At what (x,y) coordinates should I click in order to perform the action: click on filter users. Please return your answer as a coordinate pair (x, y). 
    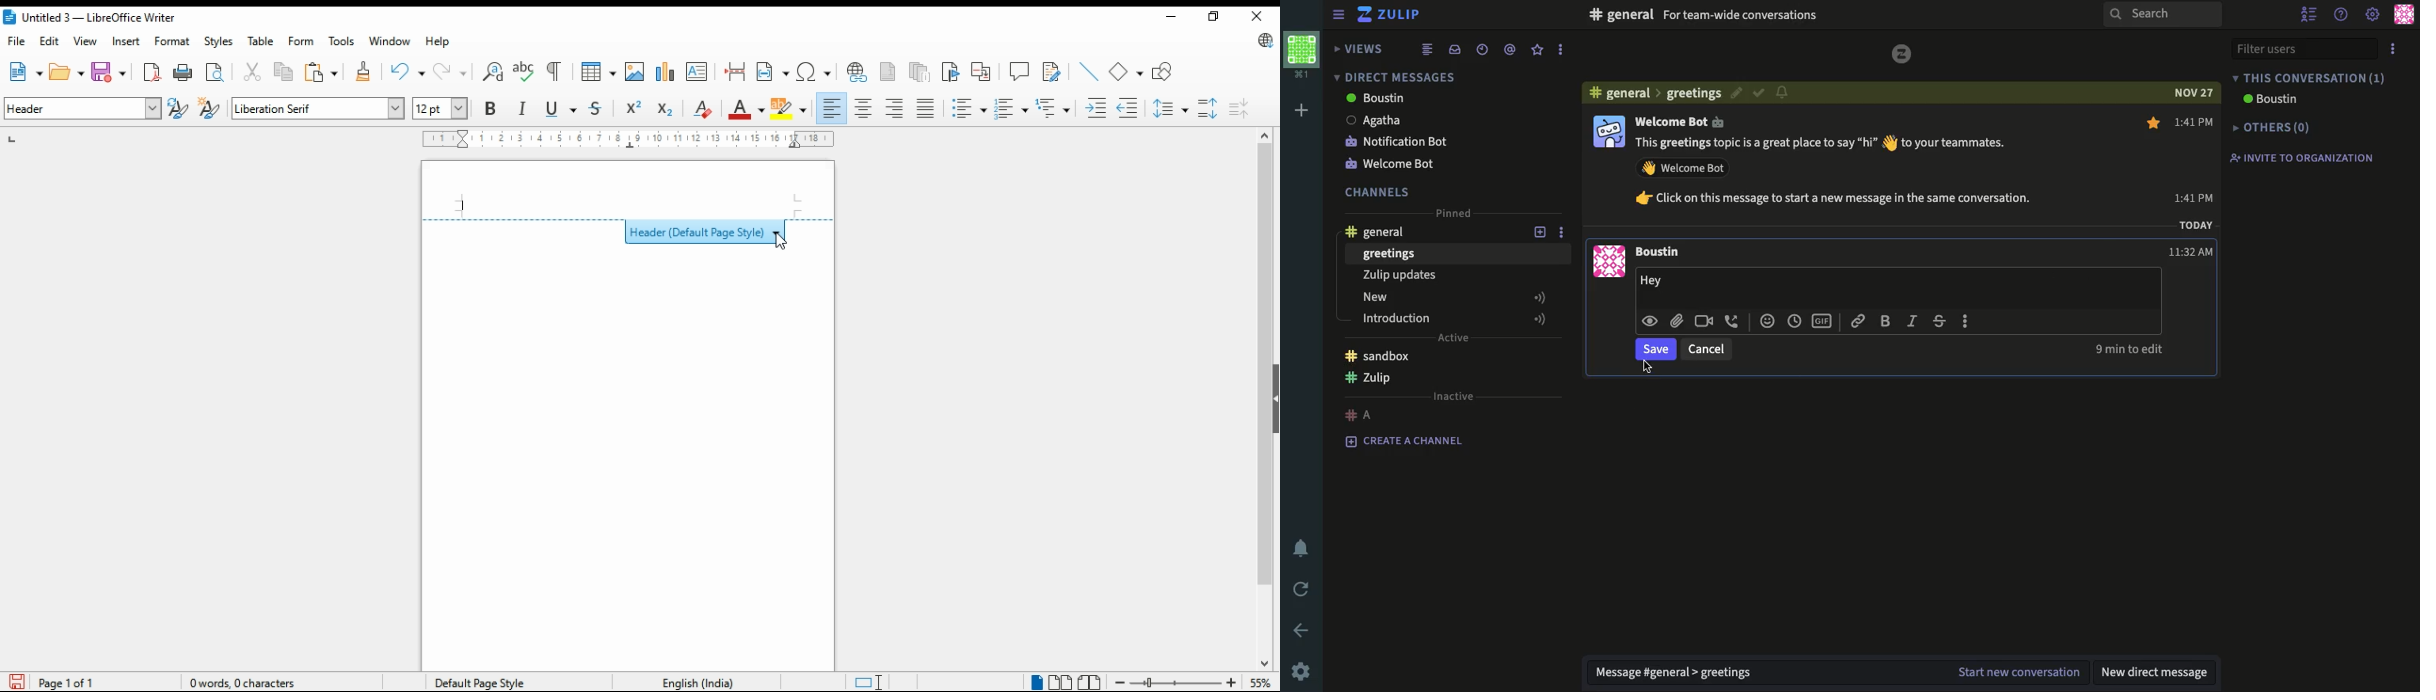
    Looking at the image, I should click on (2302, 47).